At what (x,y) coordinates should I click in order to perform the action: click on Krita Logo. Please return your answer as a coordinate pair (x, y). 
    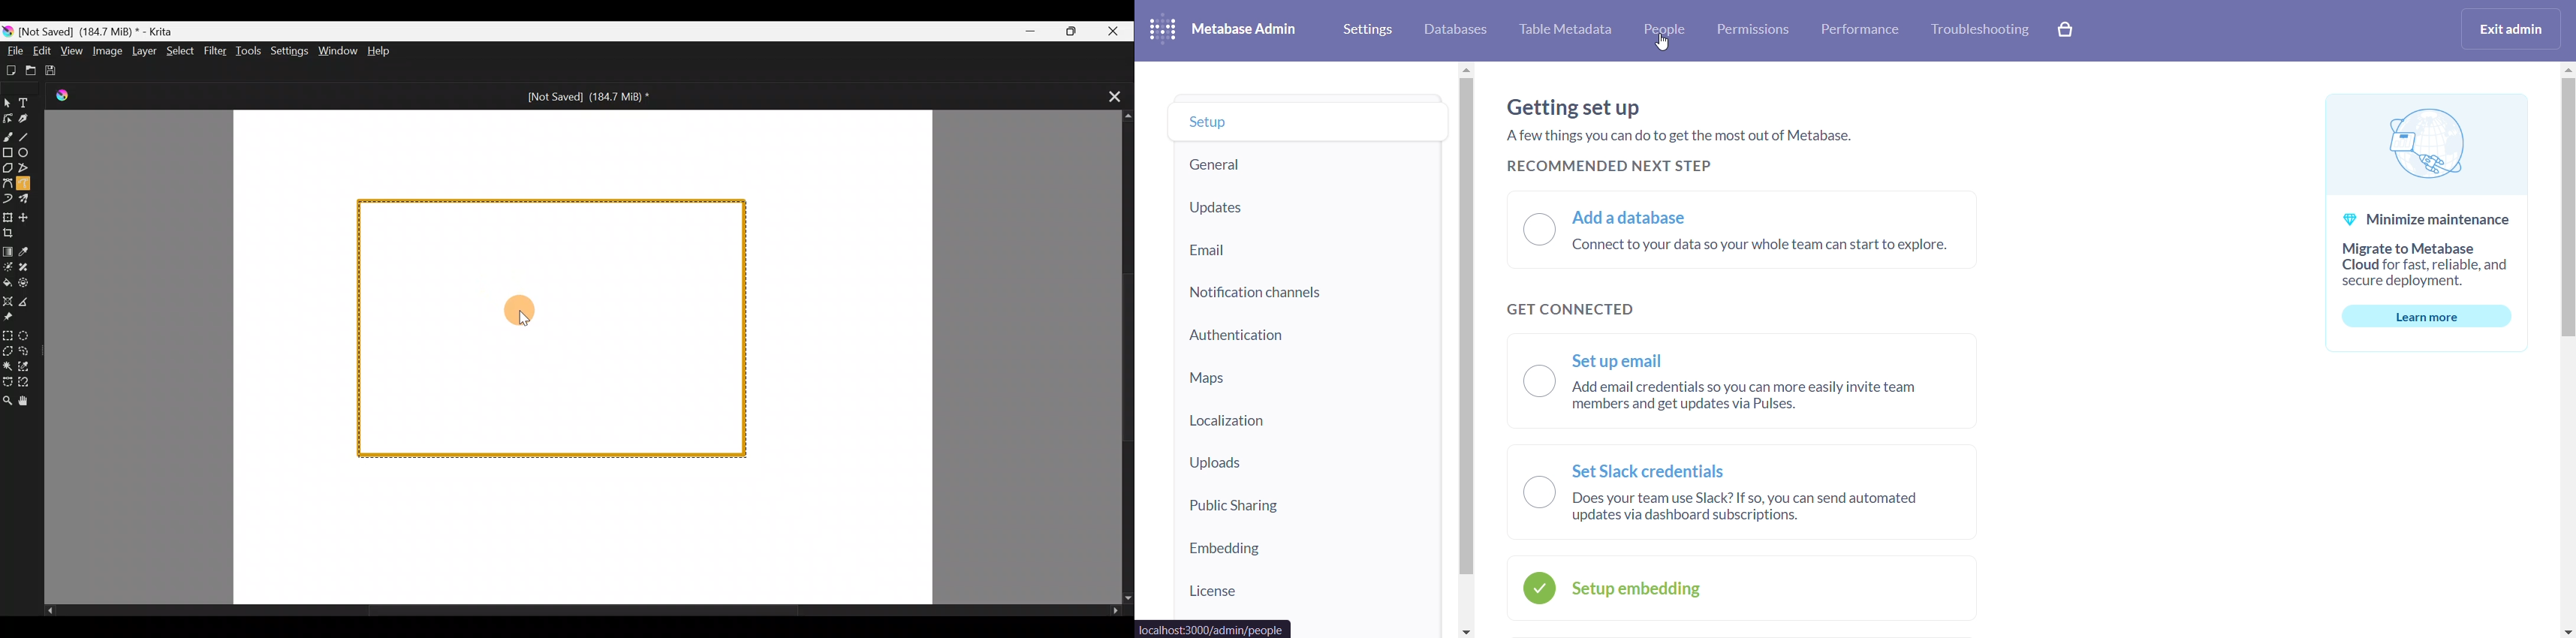
    Looking at the image, I should click on (61, 92).